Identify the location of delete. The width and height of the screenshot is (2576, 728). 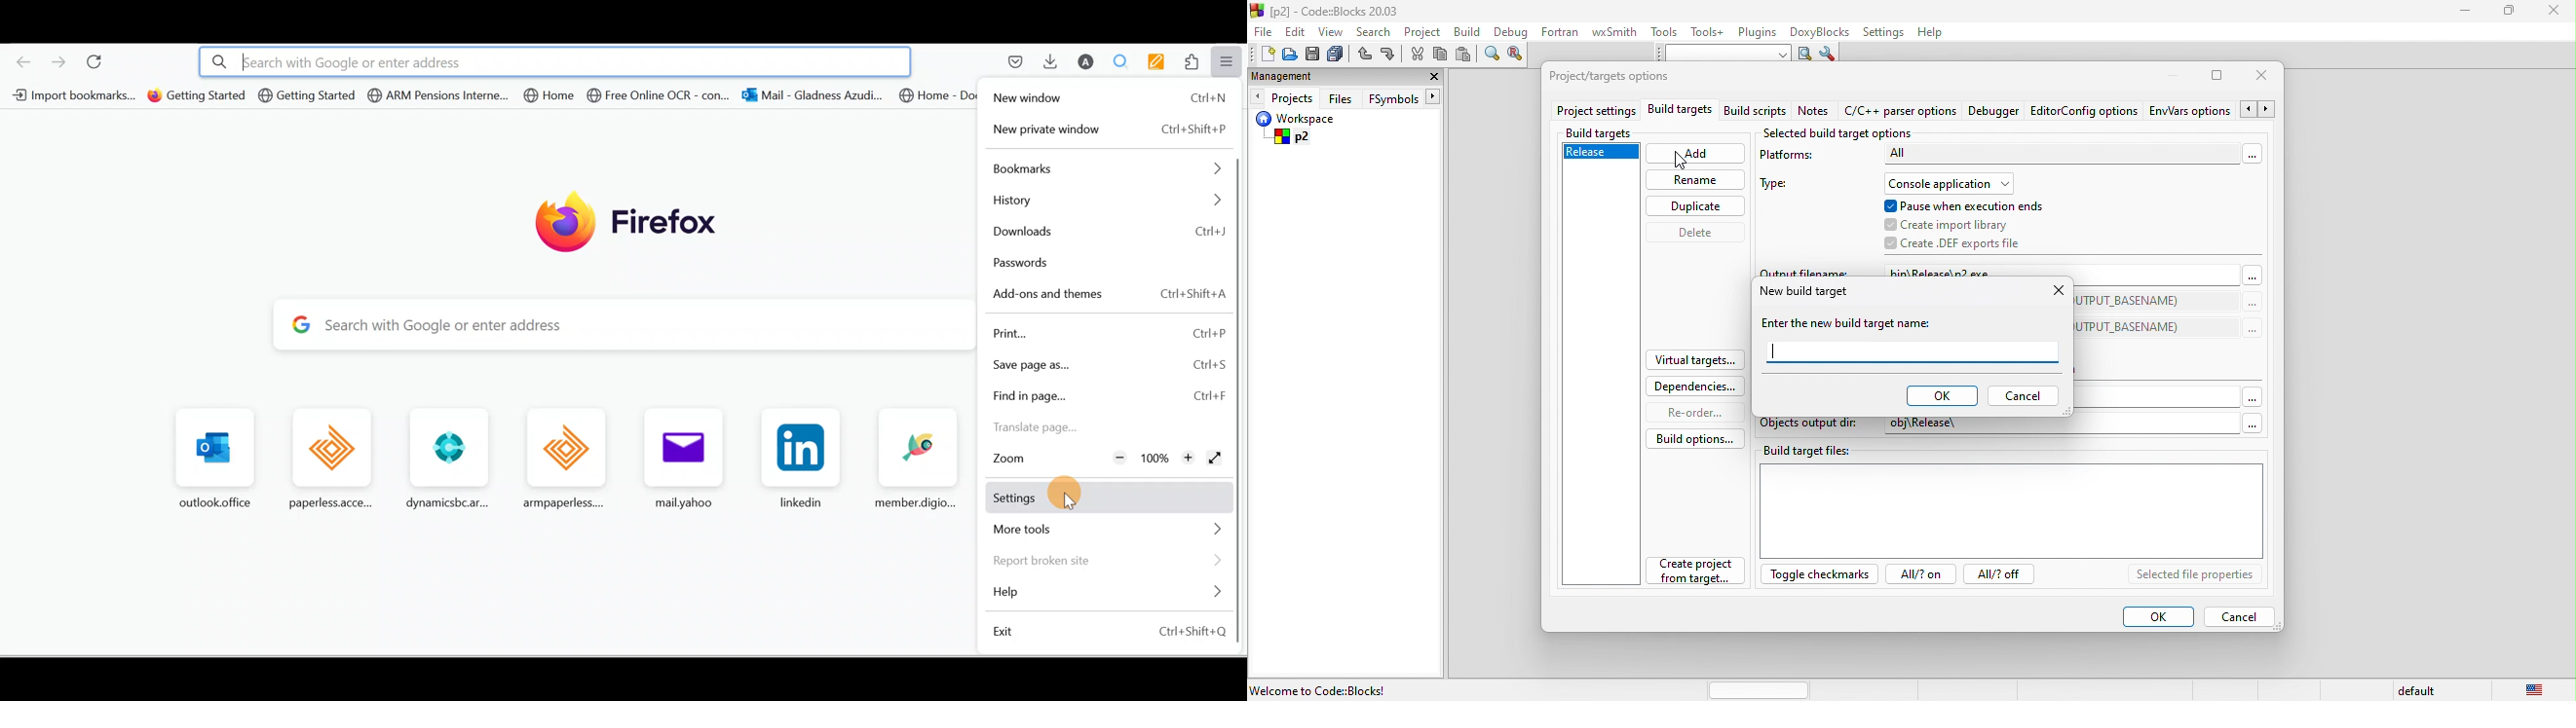
(1702, 235).